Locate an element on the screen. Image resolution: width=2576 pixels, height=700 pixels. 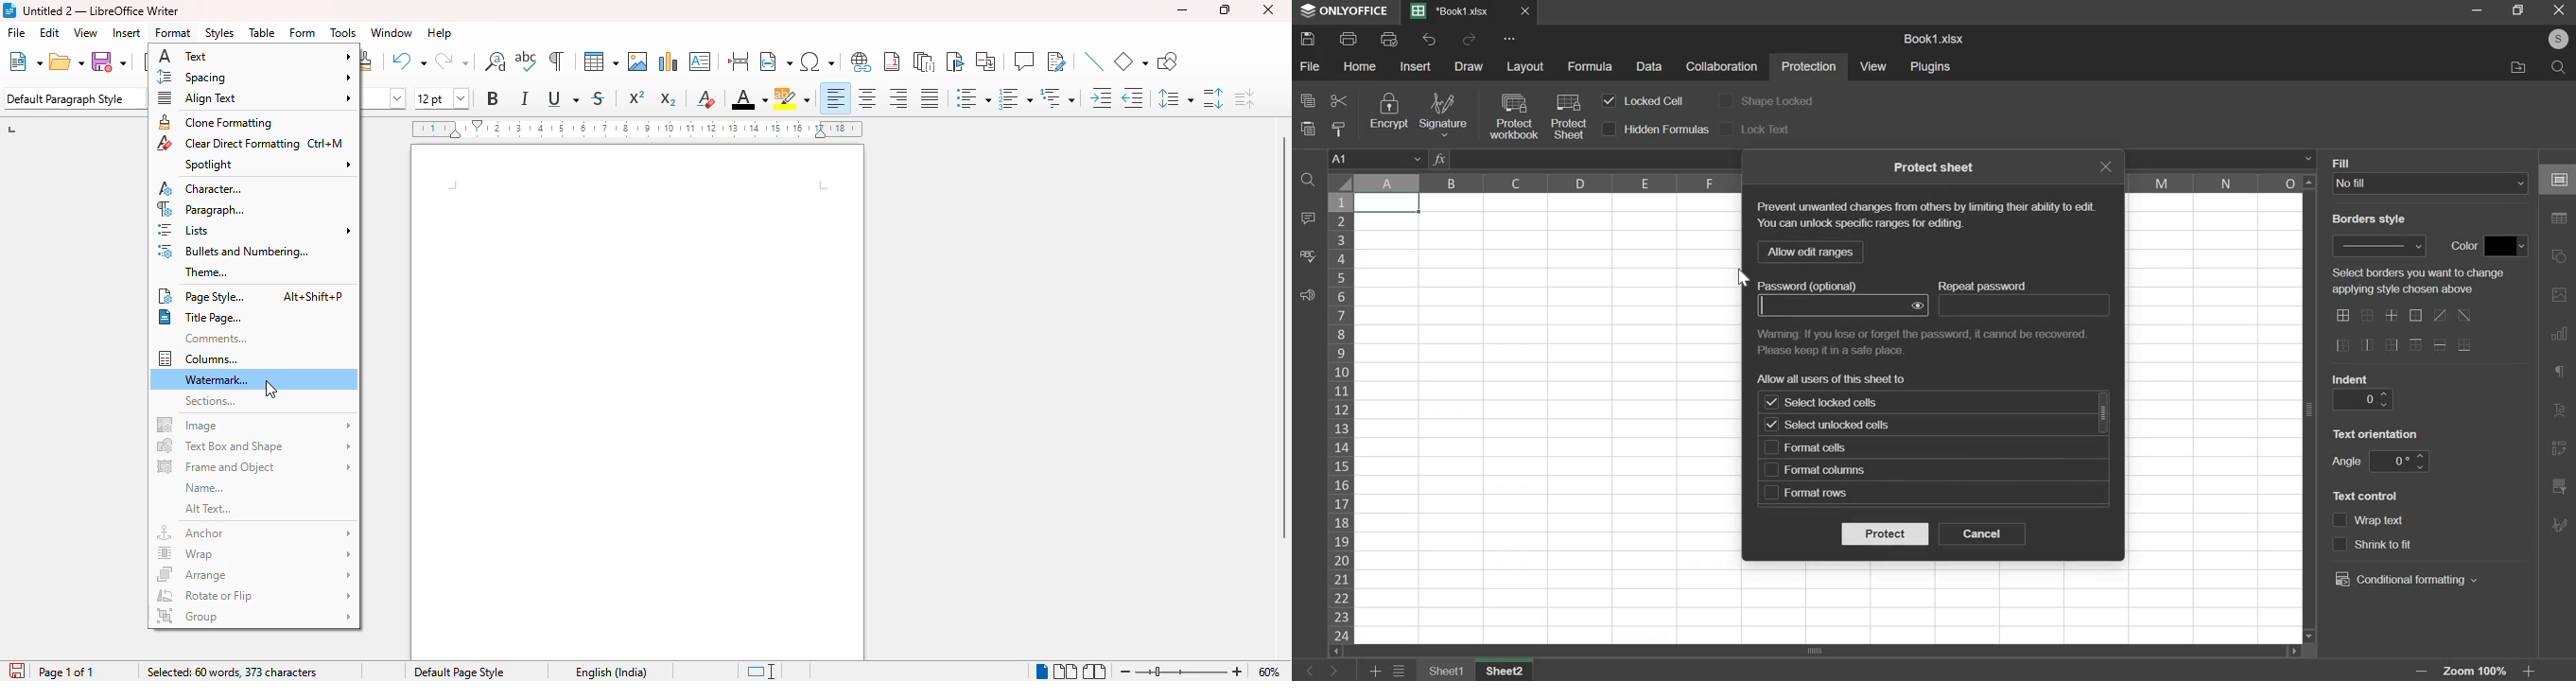
single-page view is located at coordinates (1042, 671).